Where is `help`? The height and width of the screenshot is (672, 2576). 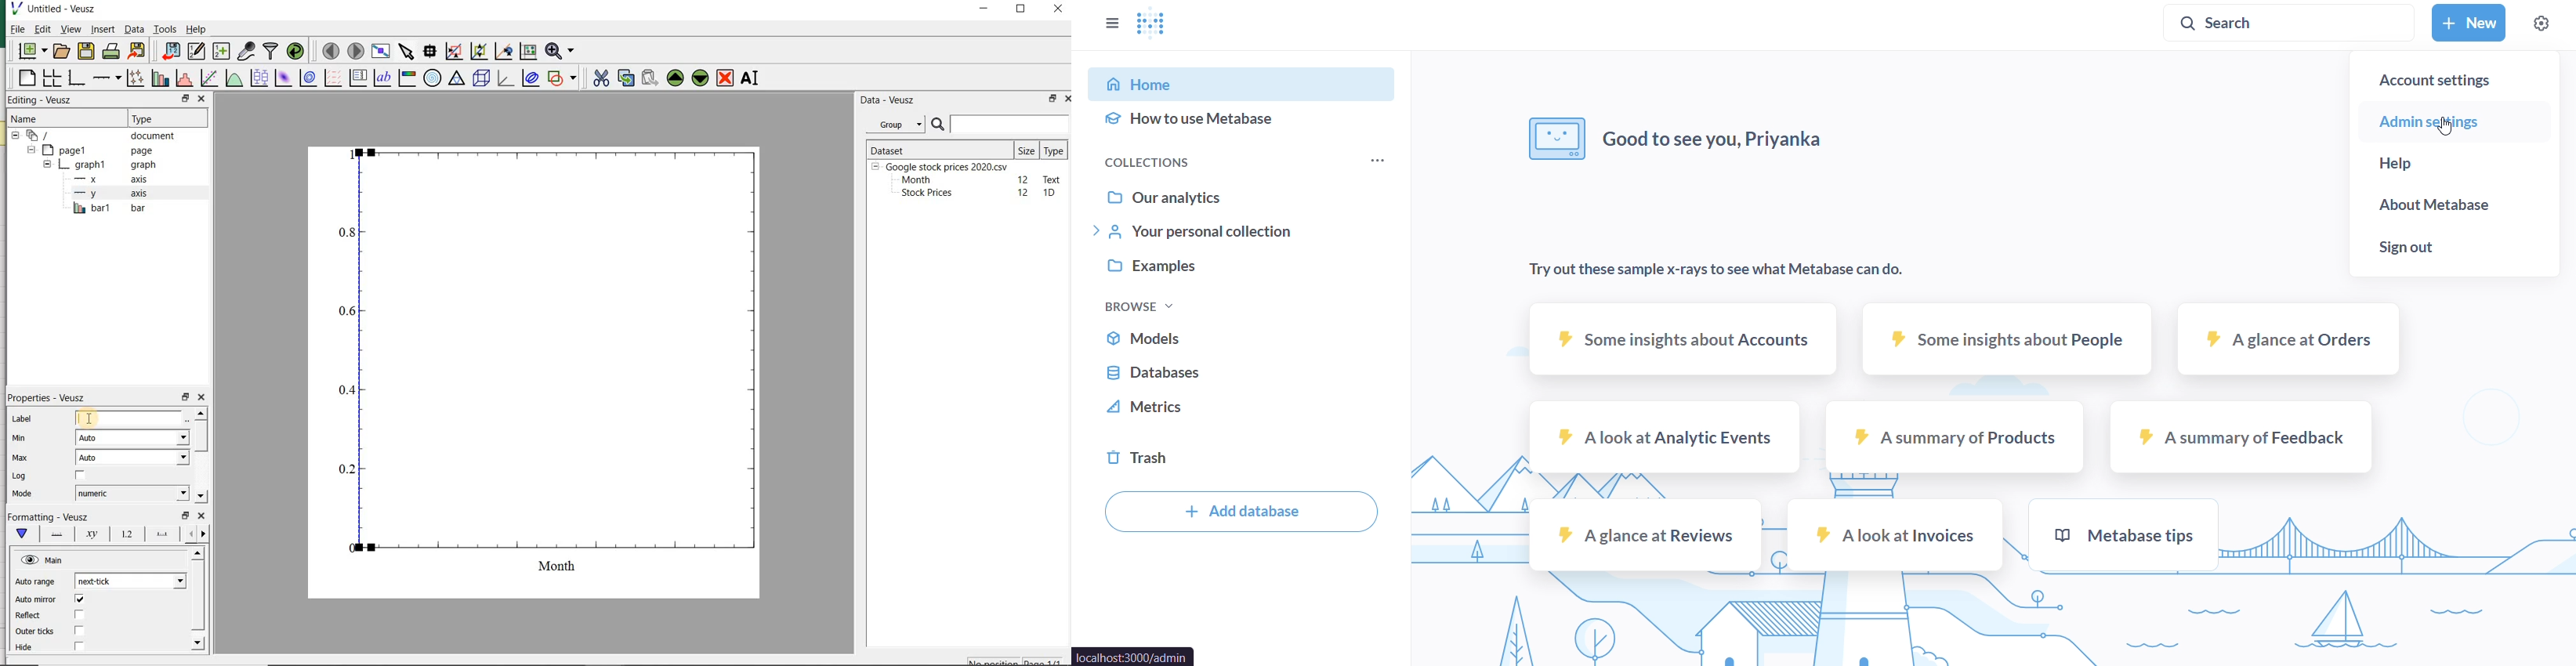
help is located at coordinates (2450, 170).